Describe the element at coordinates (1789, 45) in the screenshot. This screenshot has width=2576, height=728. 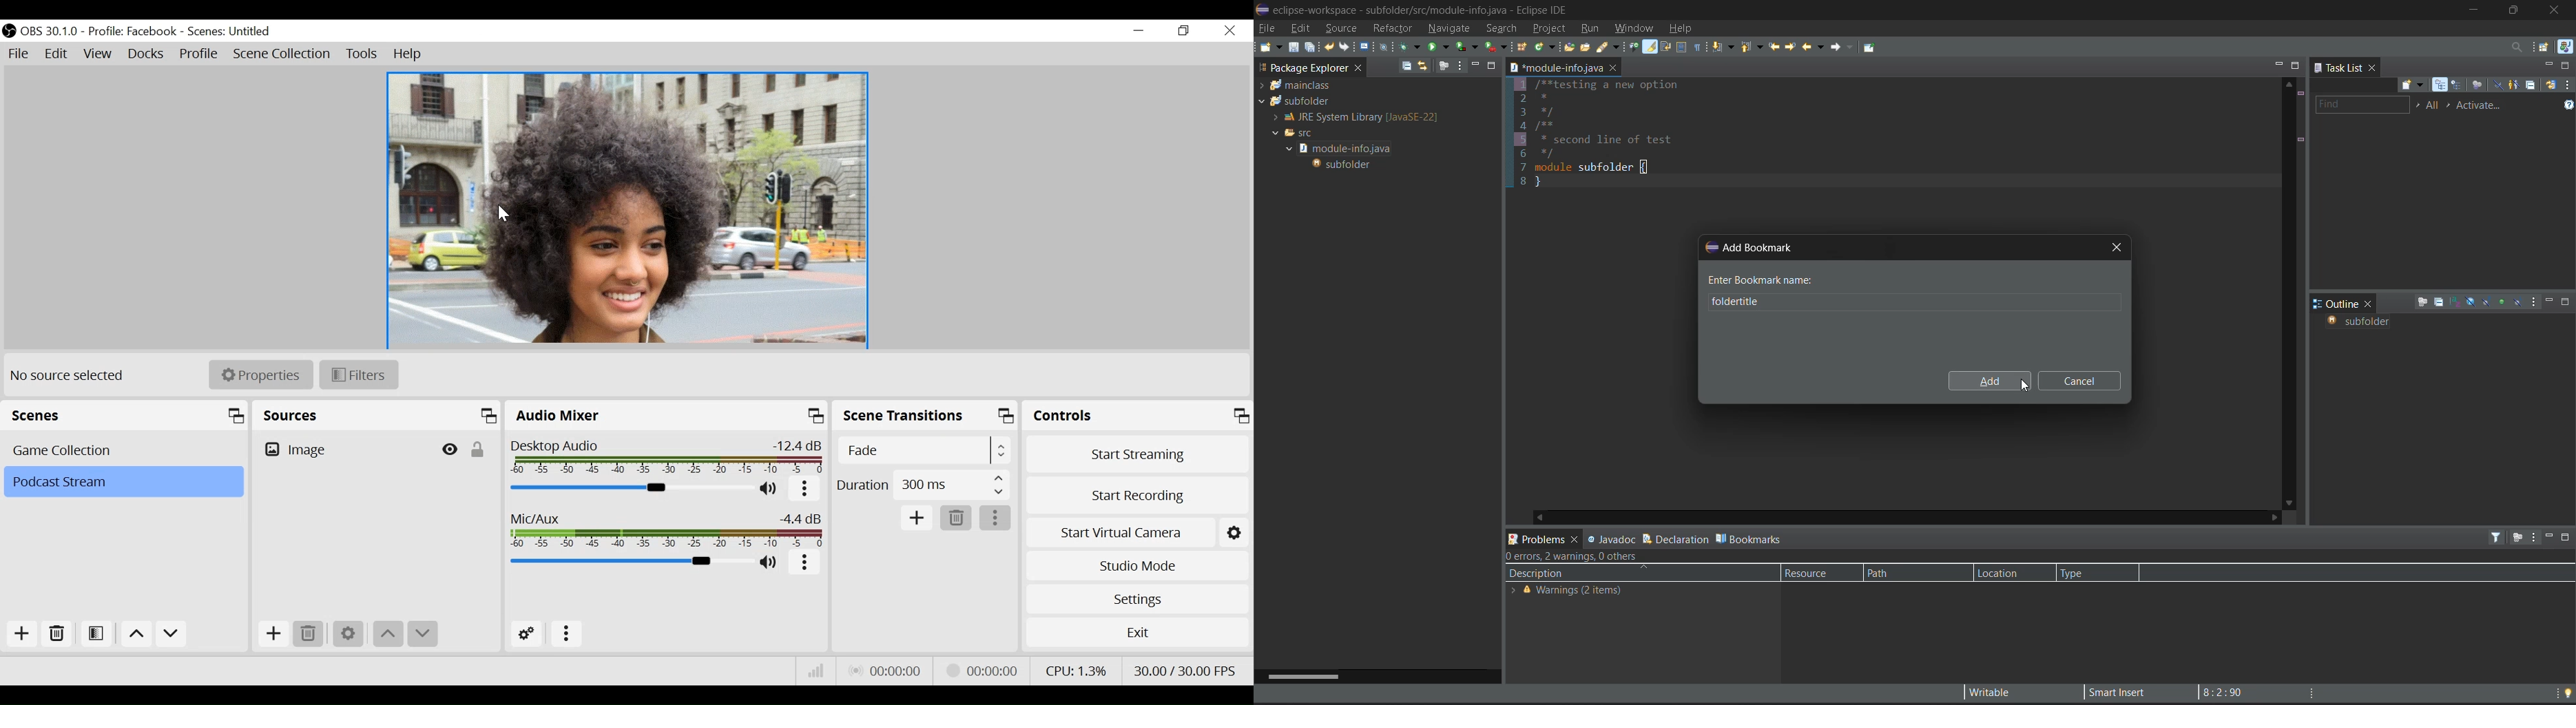
I see `next edit location` at that location.